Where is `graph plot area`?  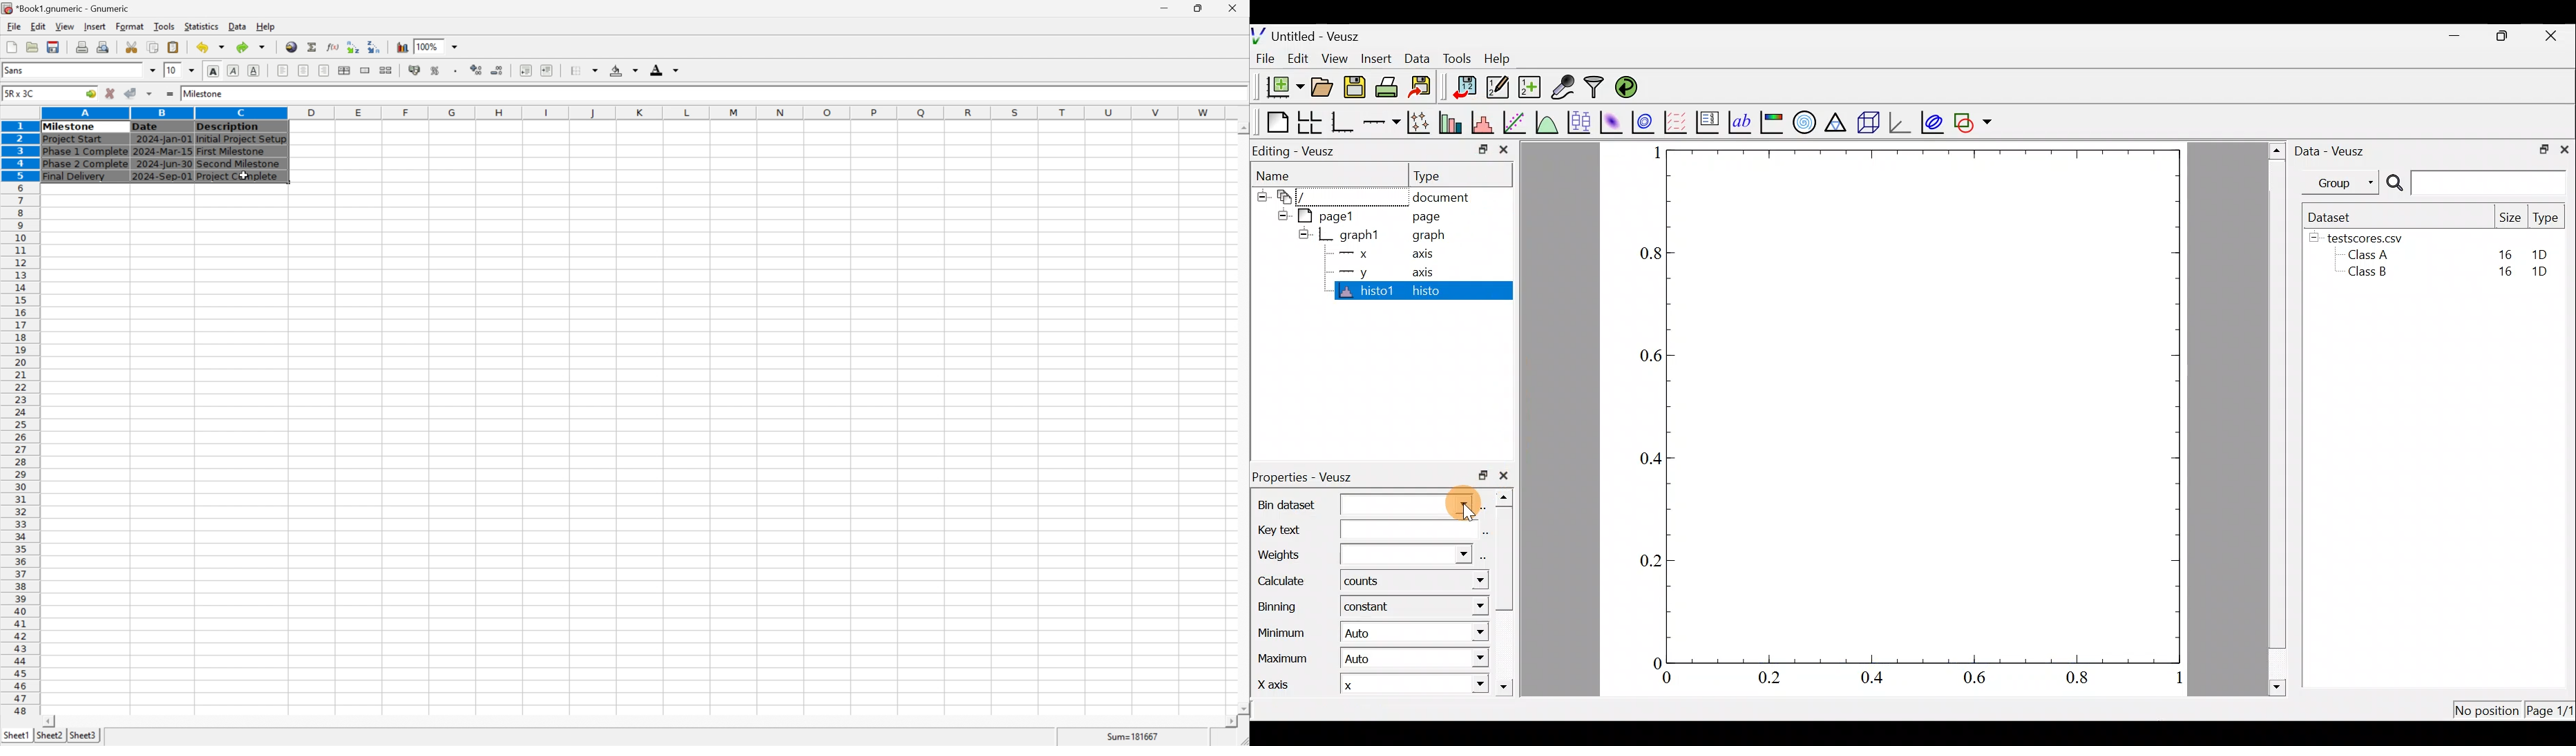
graph plot area is located at coordinates (1921, 405).